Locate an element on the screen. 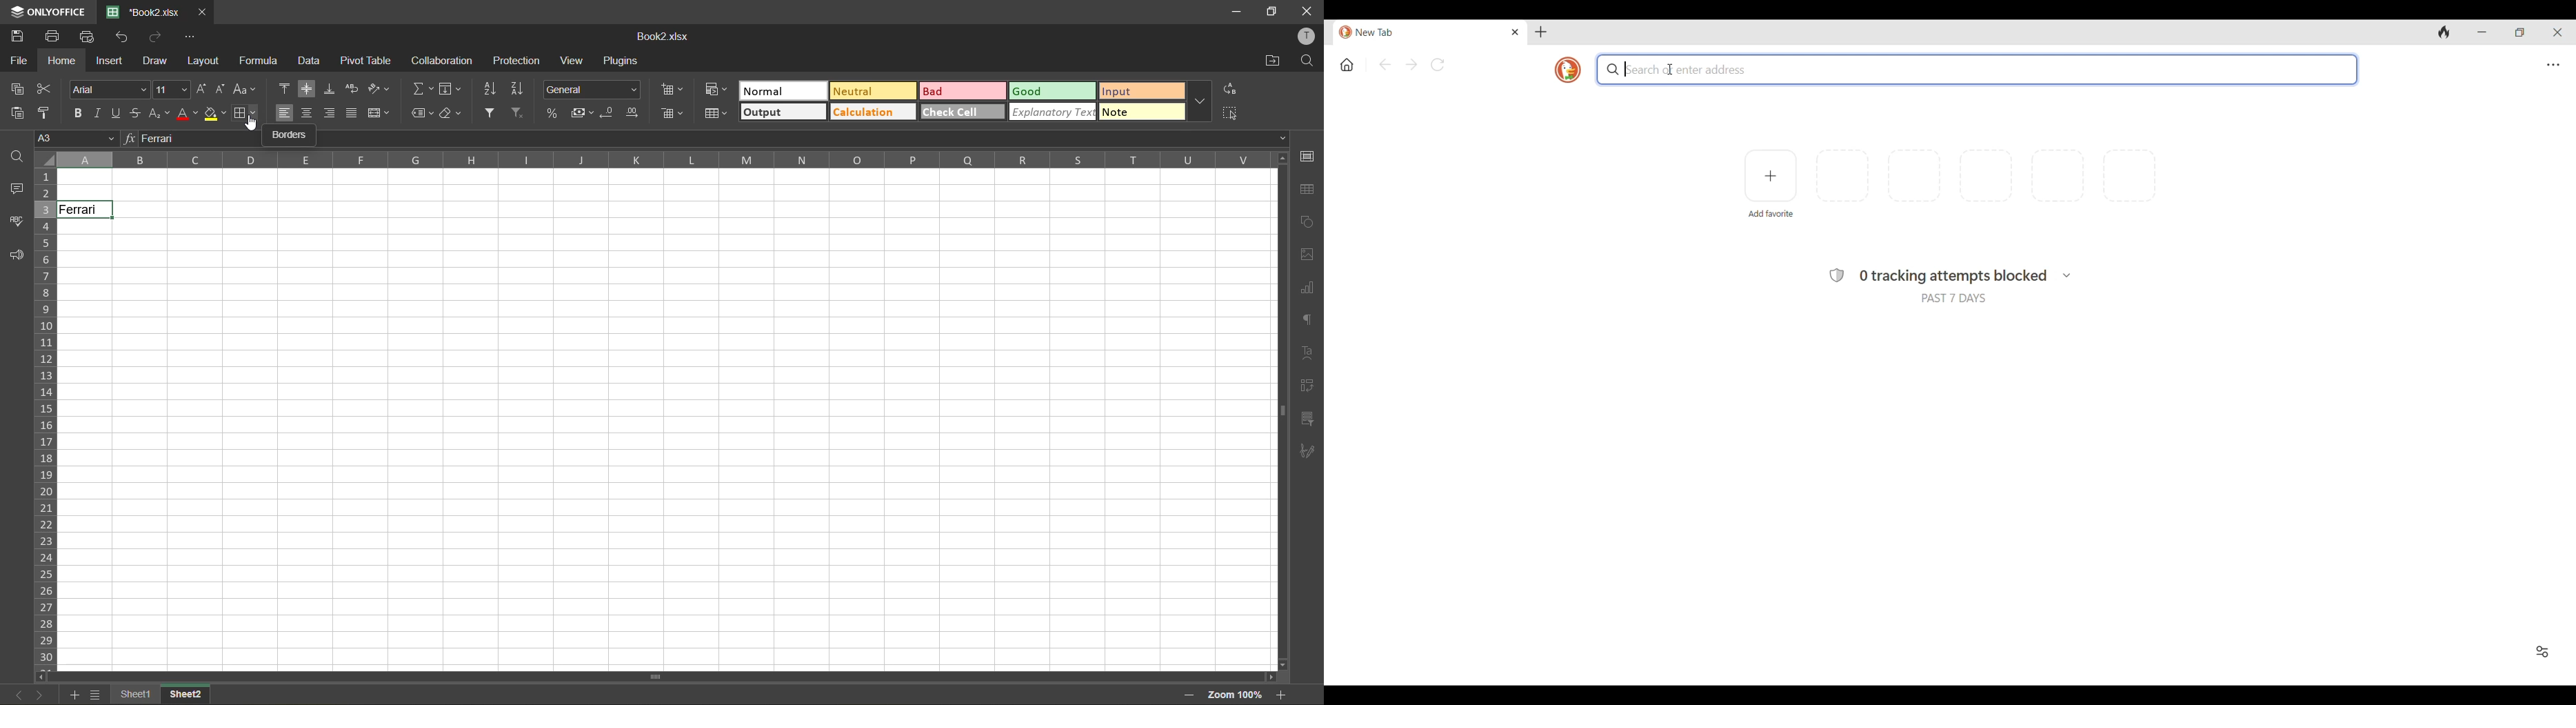  sub/superscript is located at coordinates (159, 115).